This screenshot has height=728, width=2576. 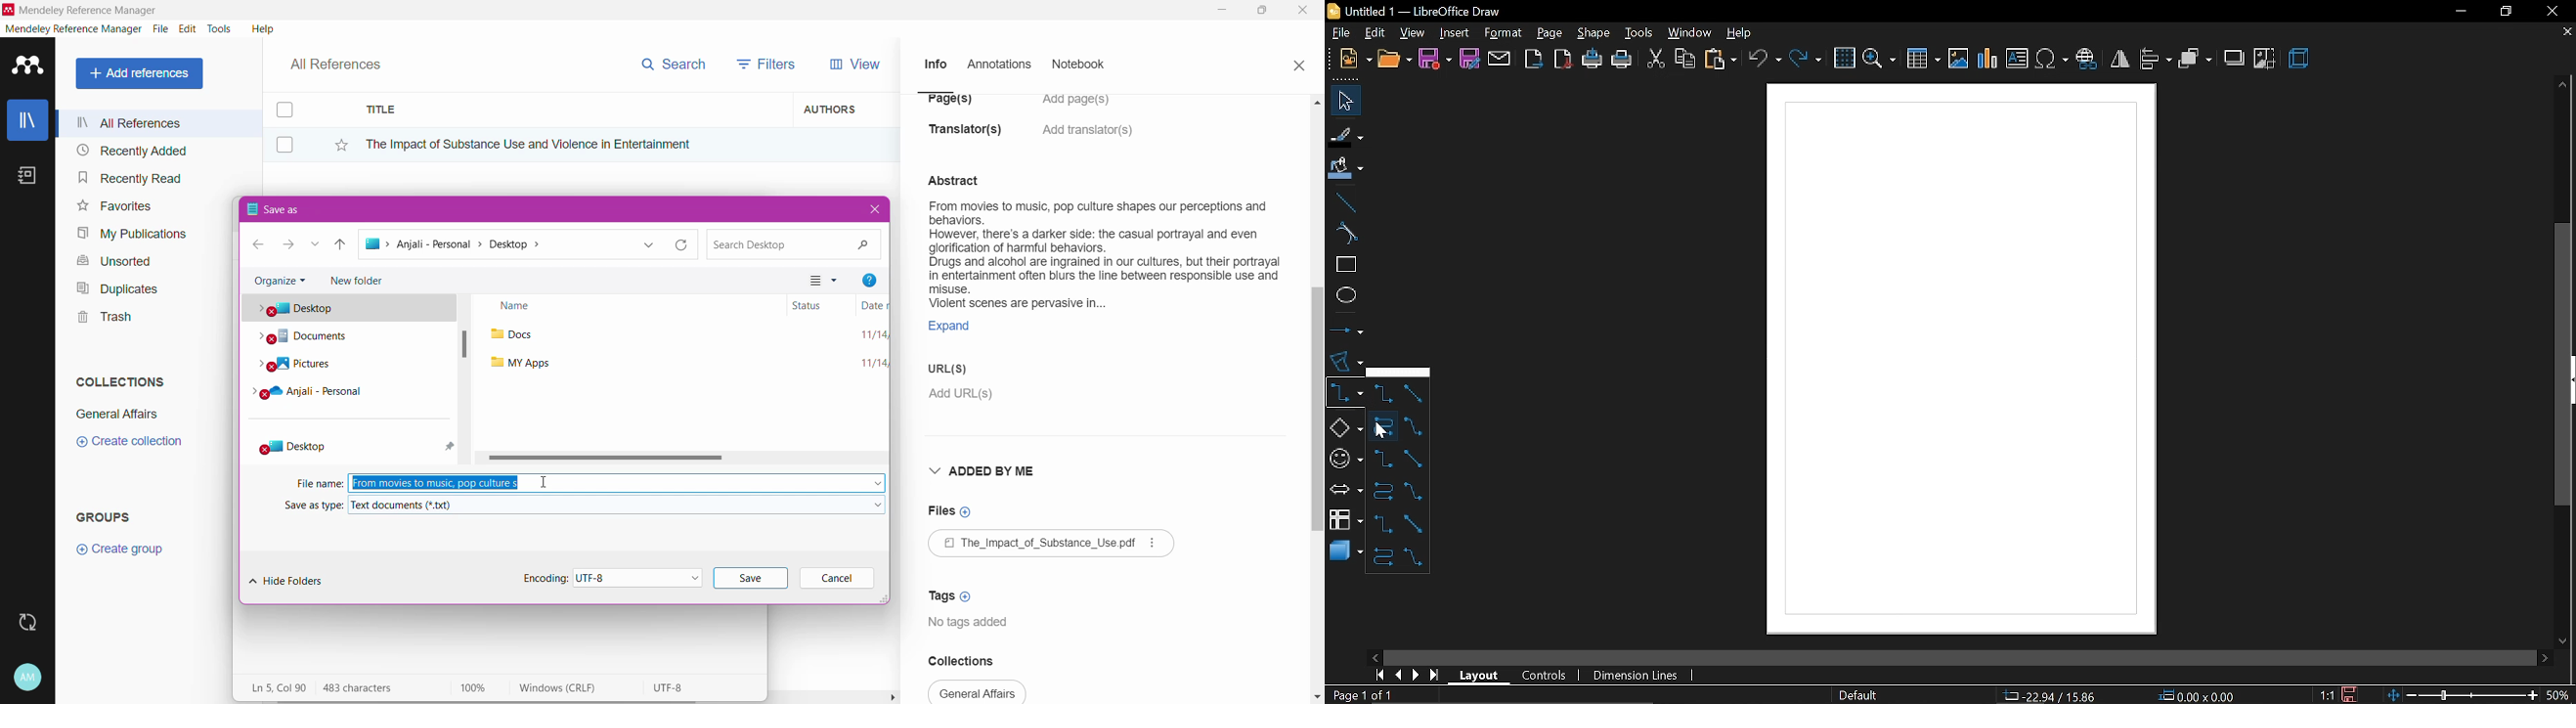 What do you see at coordinates (770, 63) in the screenshot?
I see `Filters` at bounding box center [770, 63].